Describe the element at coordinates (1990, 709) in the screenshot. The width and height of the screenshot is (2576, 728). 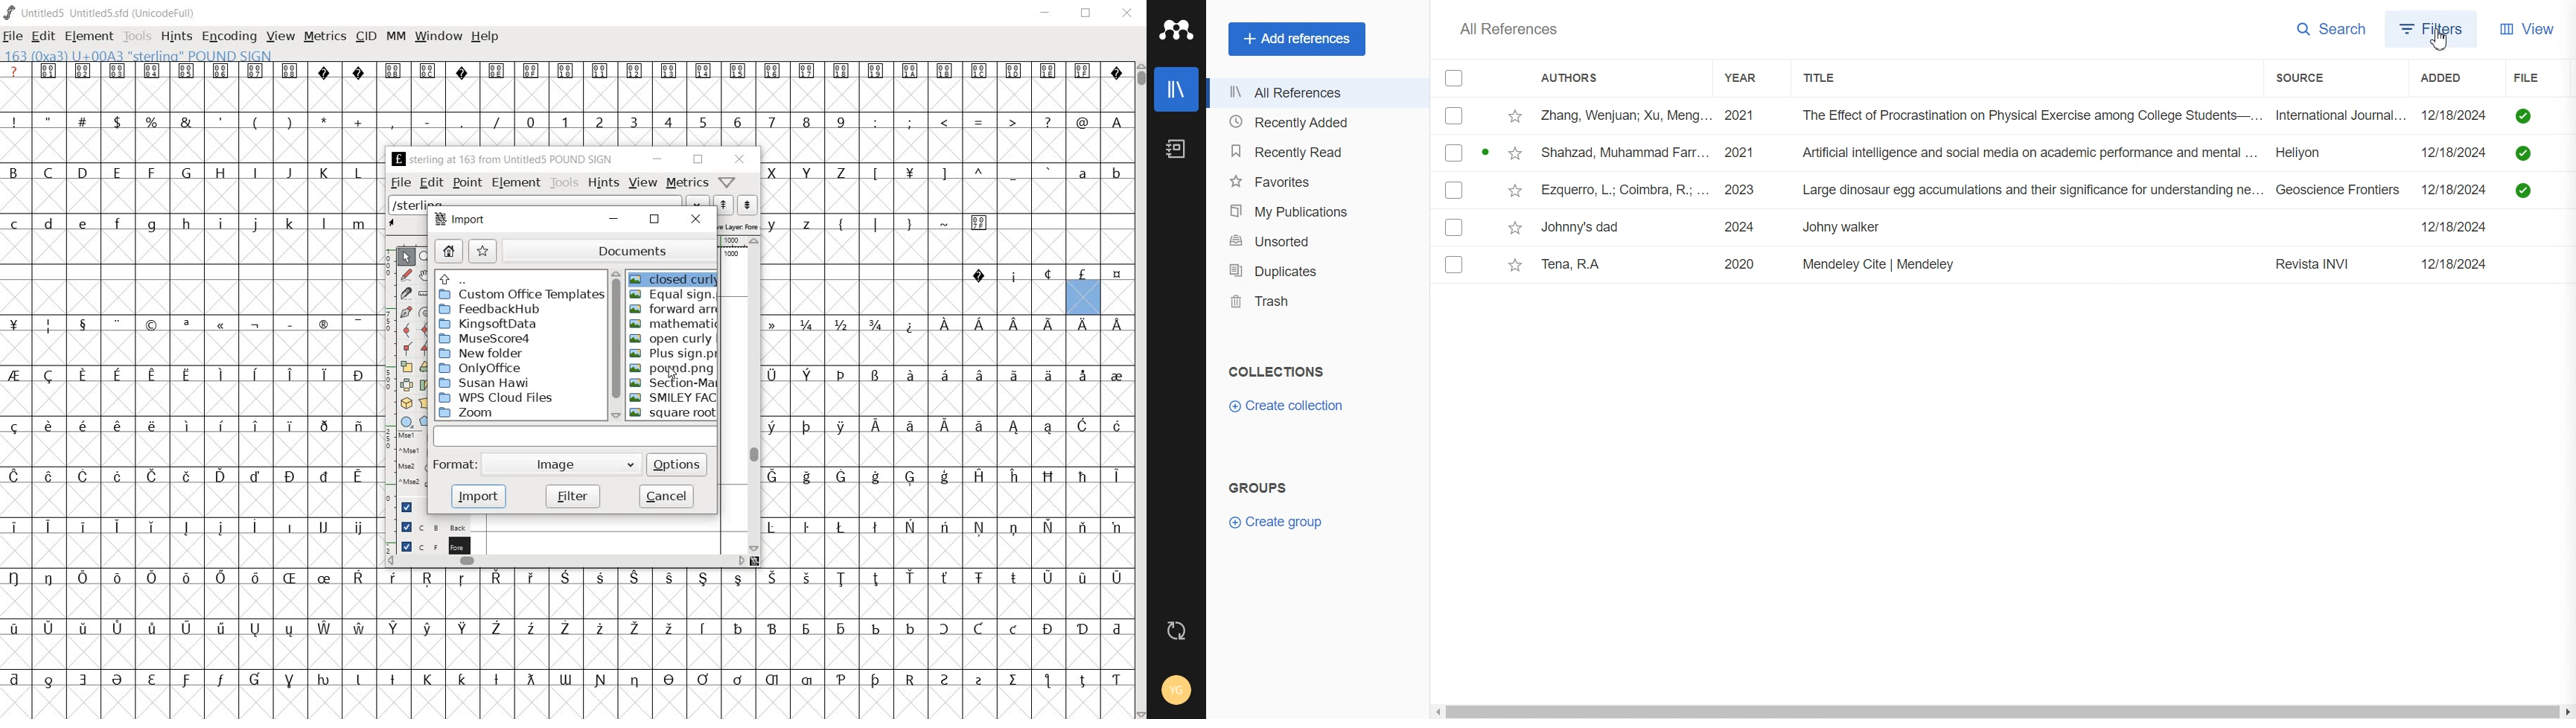
I see `Horizontal scroll bar` at that location.